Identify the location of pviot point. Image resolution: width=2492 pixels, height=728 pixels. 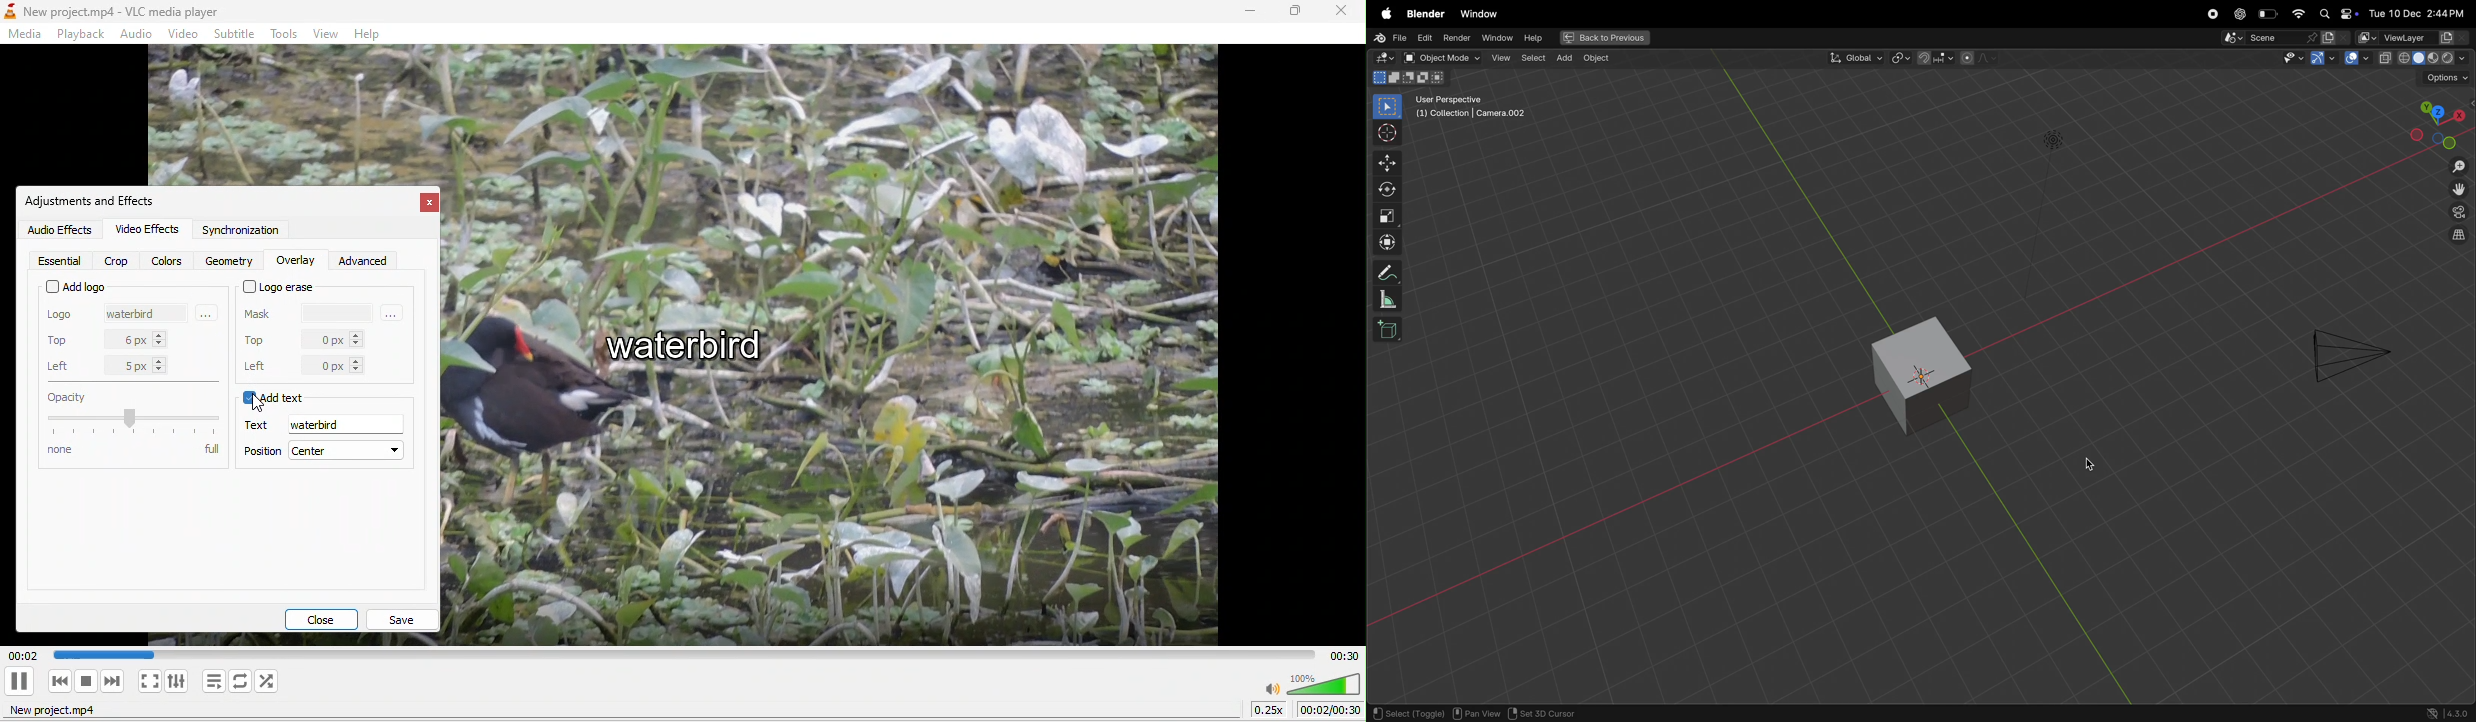
(1898, 59).